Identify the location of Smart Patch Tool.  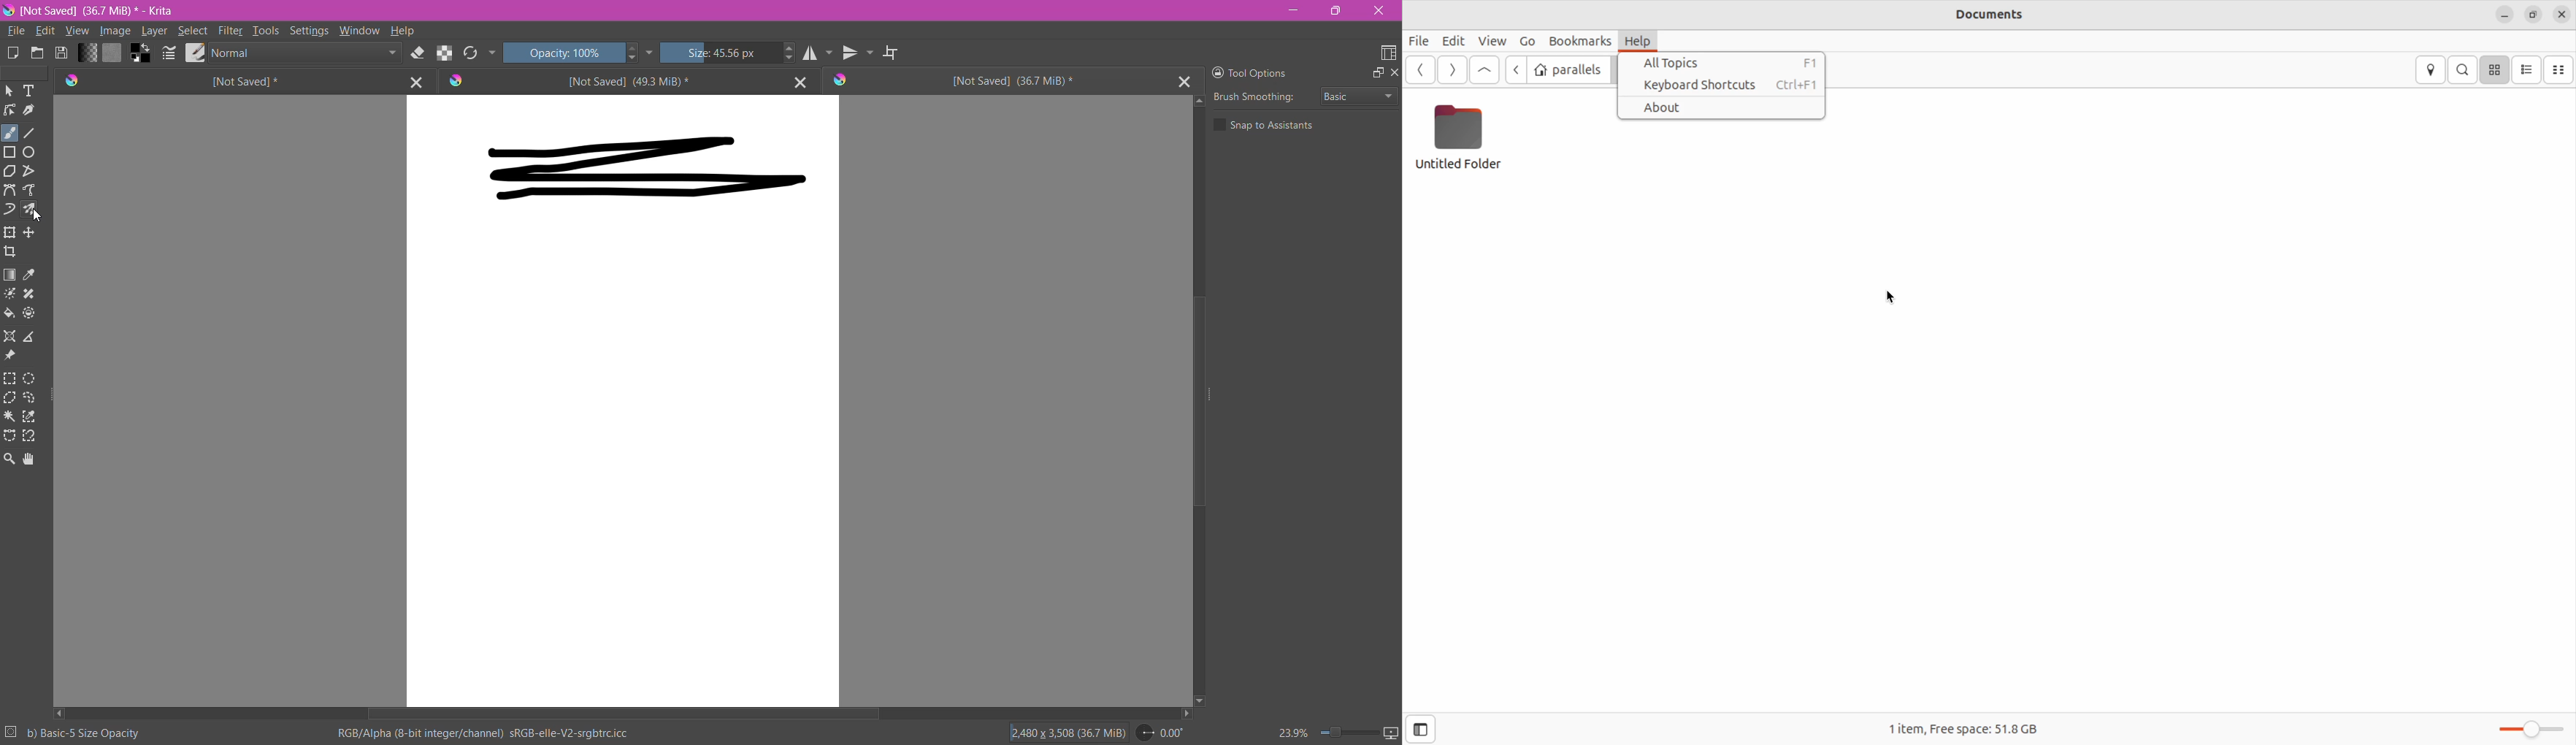
(30, 294).